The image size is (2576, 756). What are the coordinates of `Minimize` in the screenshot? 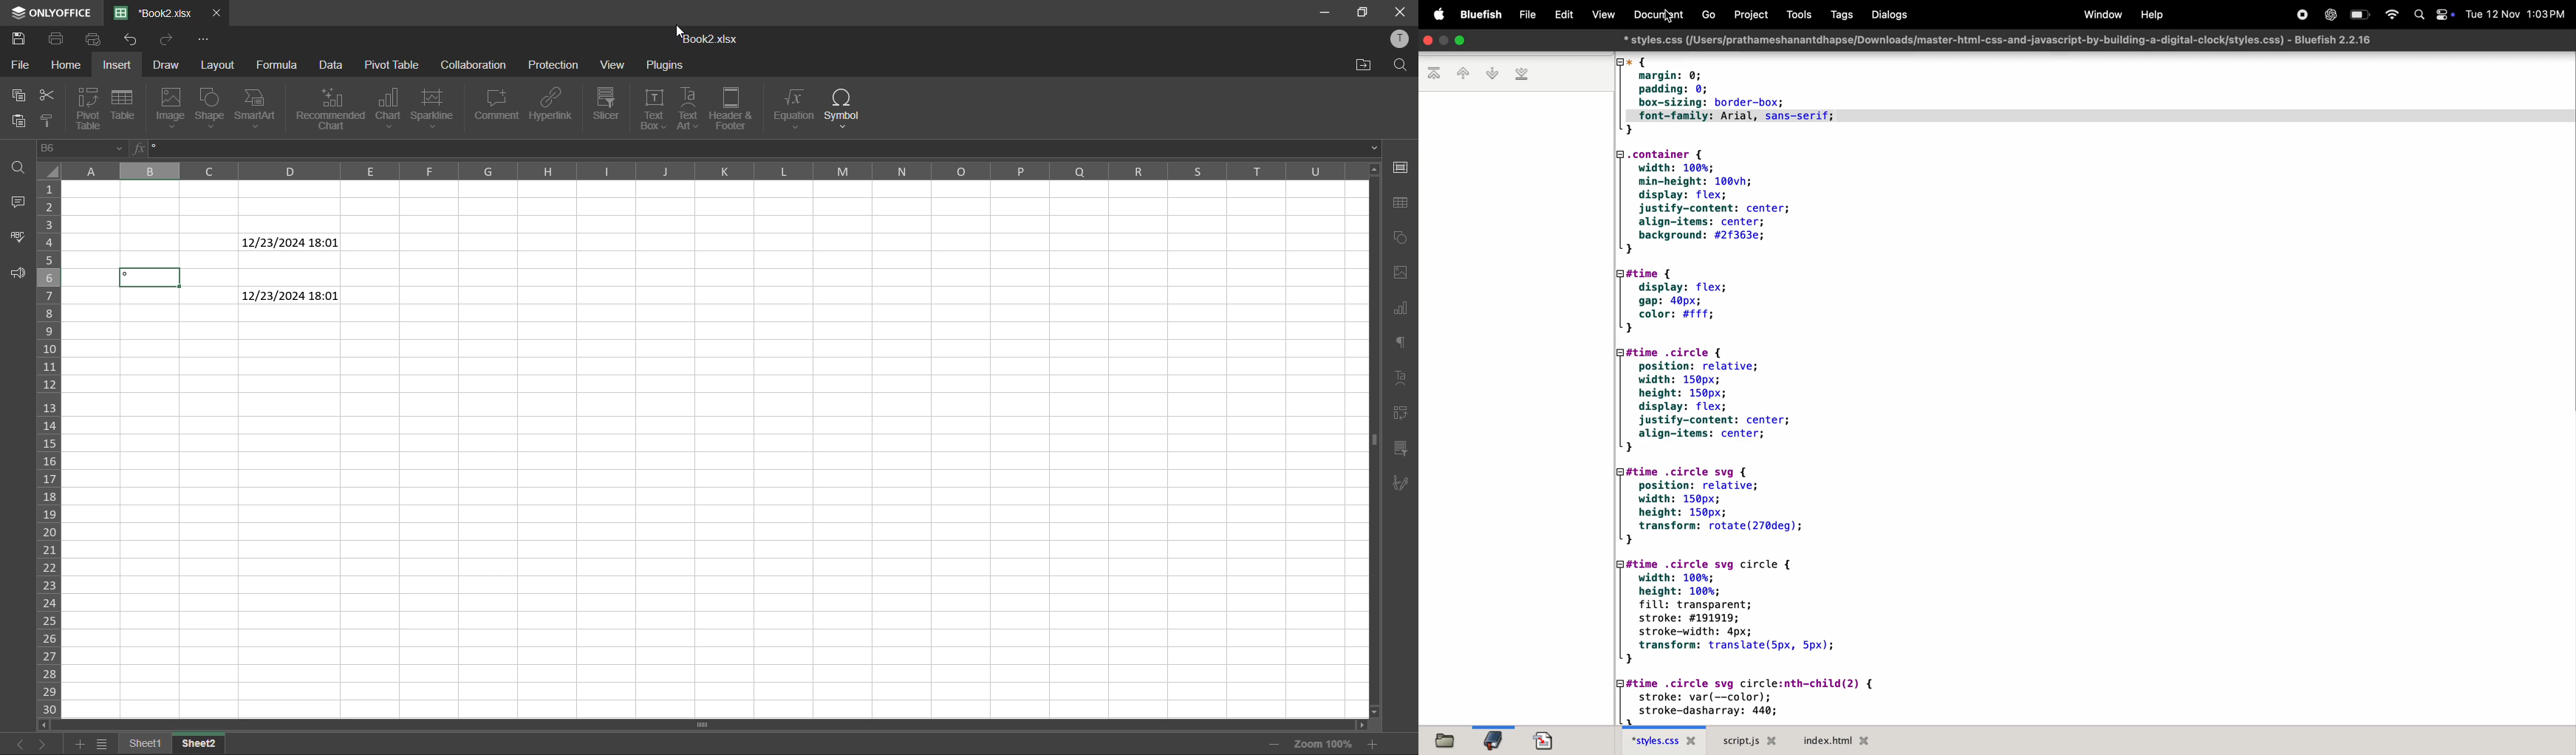 It's located at (1444, 41).